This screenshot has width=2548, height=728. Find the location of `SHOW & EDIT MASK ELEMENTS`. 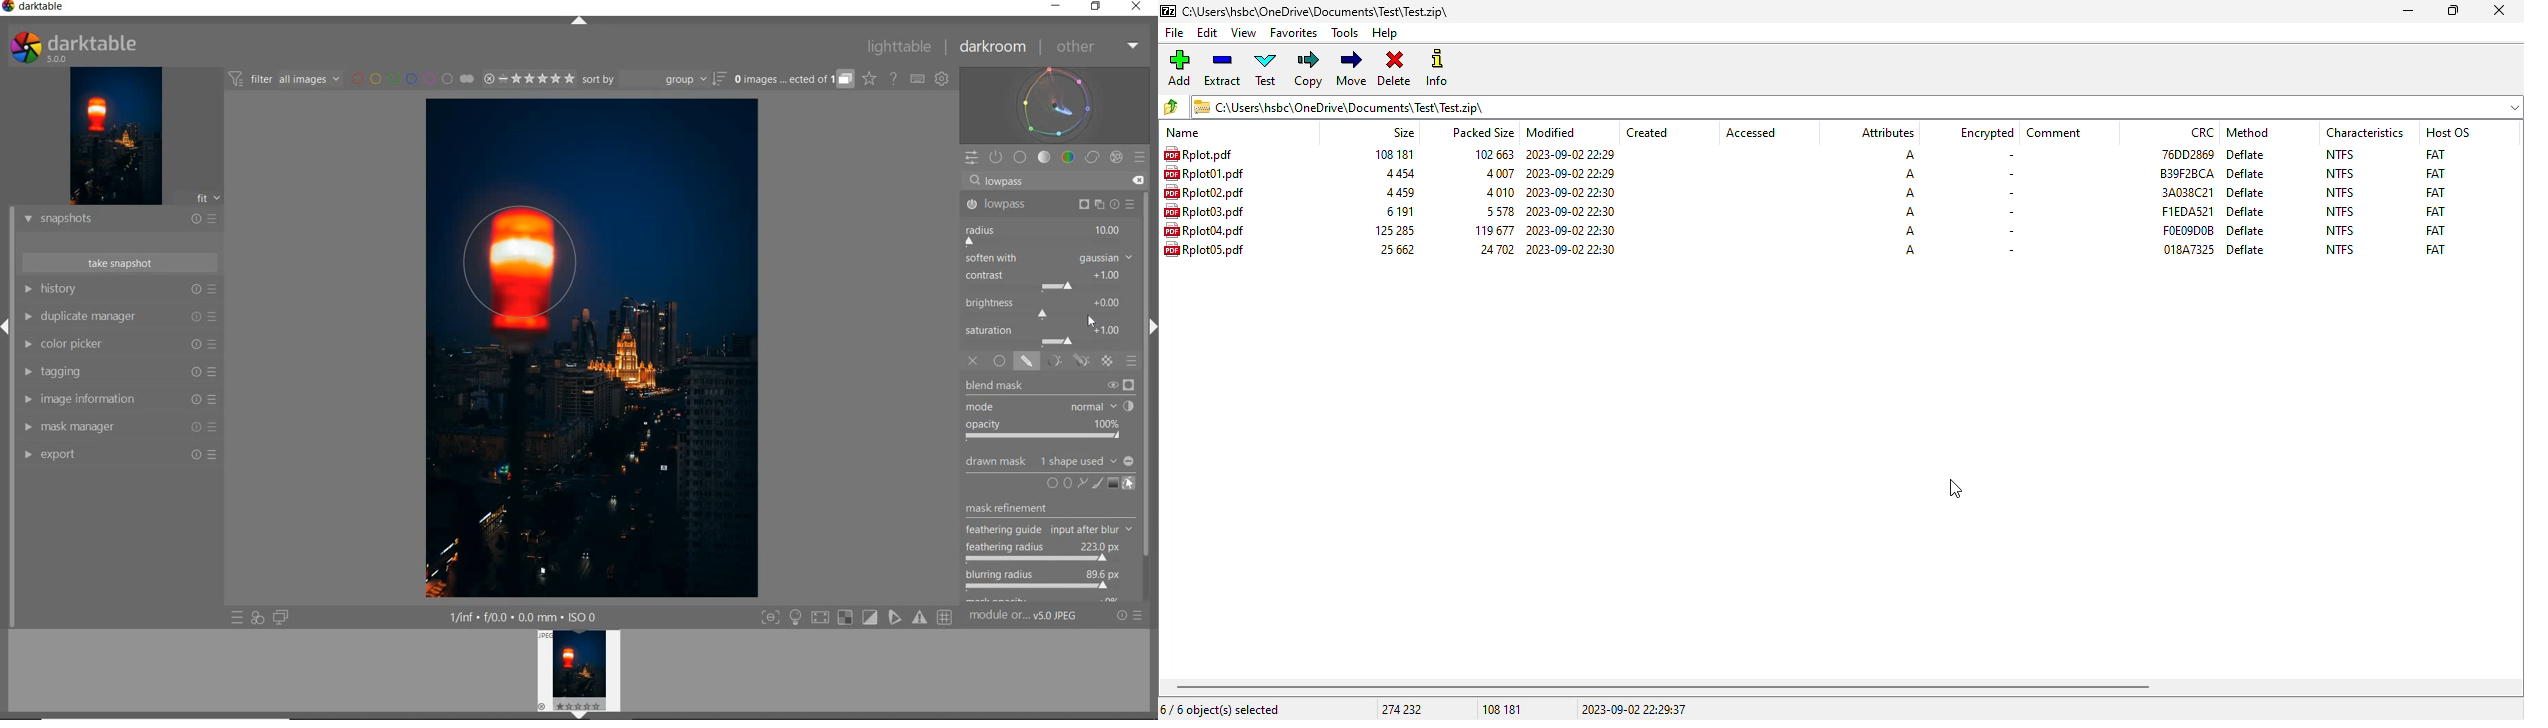

SHOW & EDIT MASK ELEMENTS is located at coordinates (1130, 485).